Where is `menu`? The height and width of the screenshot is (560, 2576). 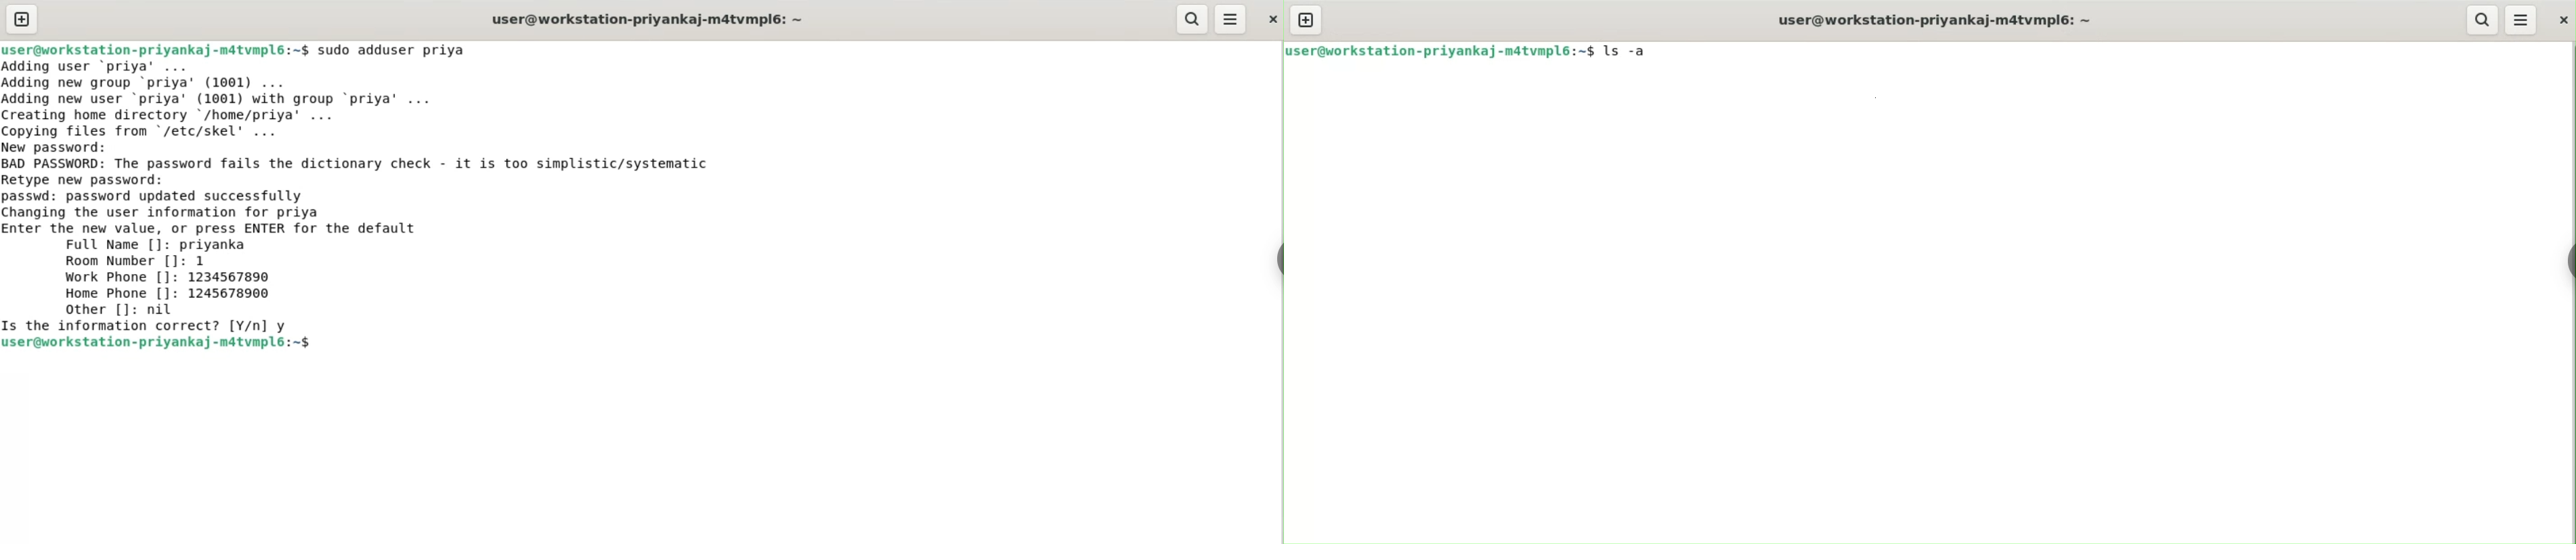 menu is located at coordinates (1232, 20).